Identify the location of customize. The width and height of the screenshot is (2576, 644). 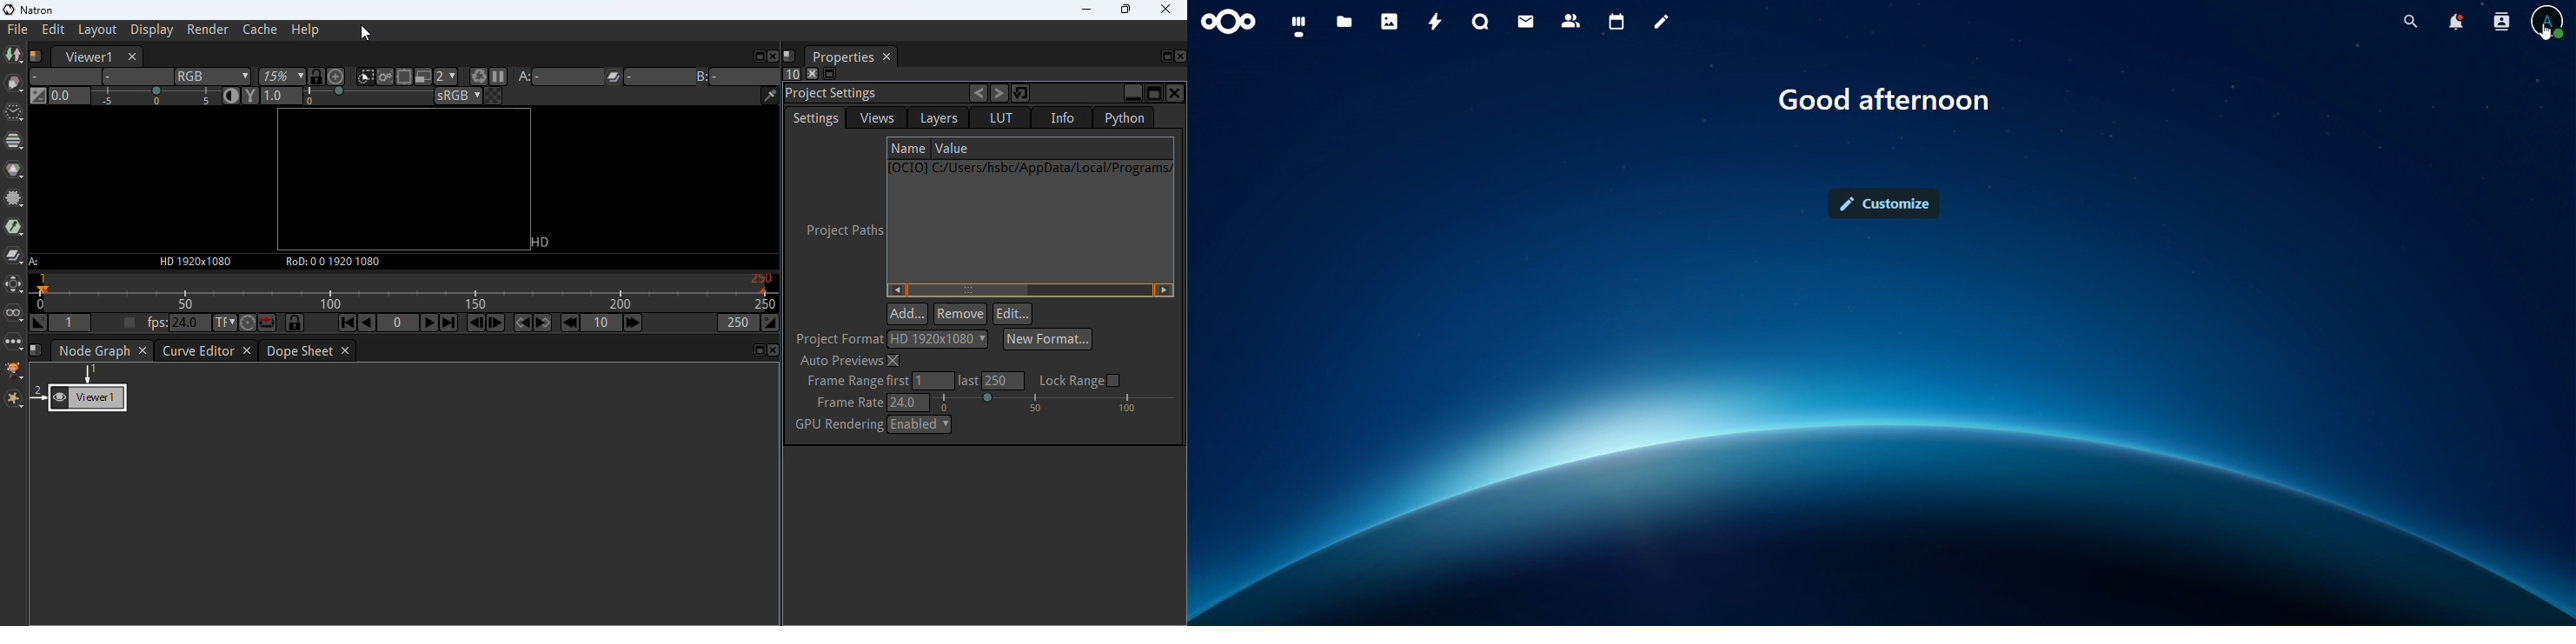
(1883, 202).